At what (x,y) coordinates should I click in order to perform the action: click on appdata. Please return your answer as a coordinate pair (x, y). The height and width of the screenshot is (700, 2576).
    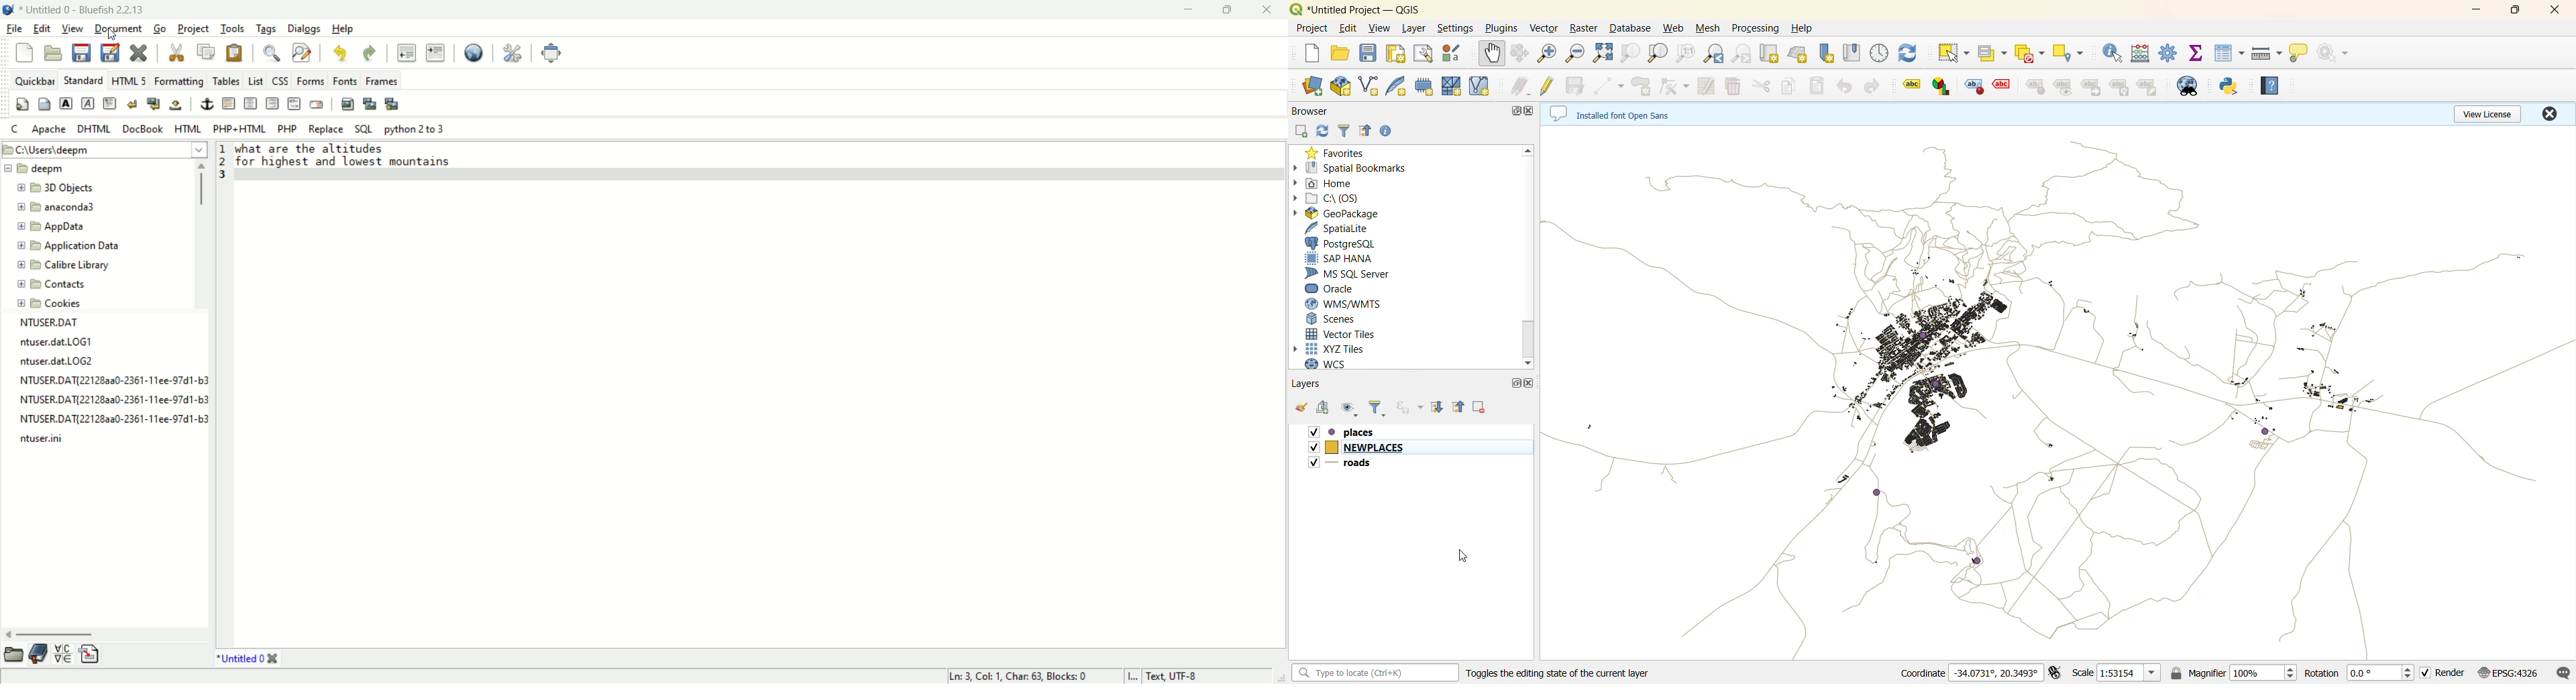
    Looking at the image, I should click on (54, 228).